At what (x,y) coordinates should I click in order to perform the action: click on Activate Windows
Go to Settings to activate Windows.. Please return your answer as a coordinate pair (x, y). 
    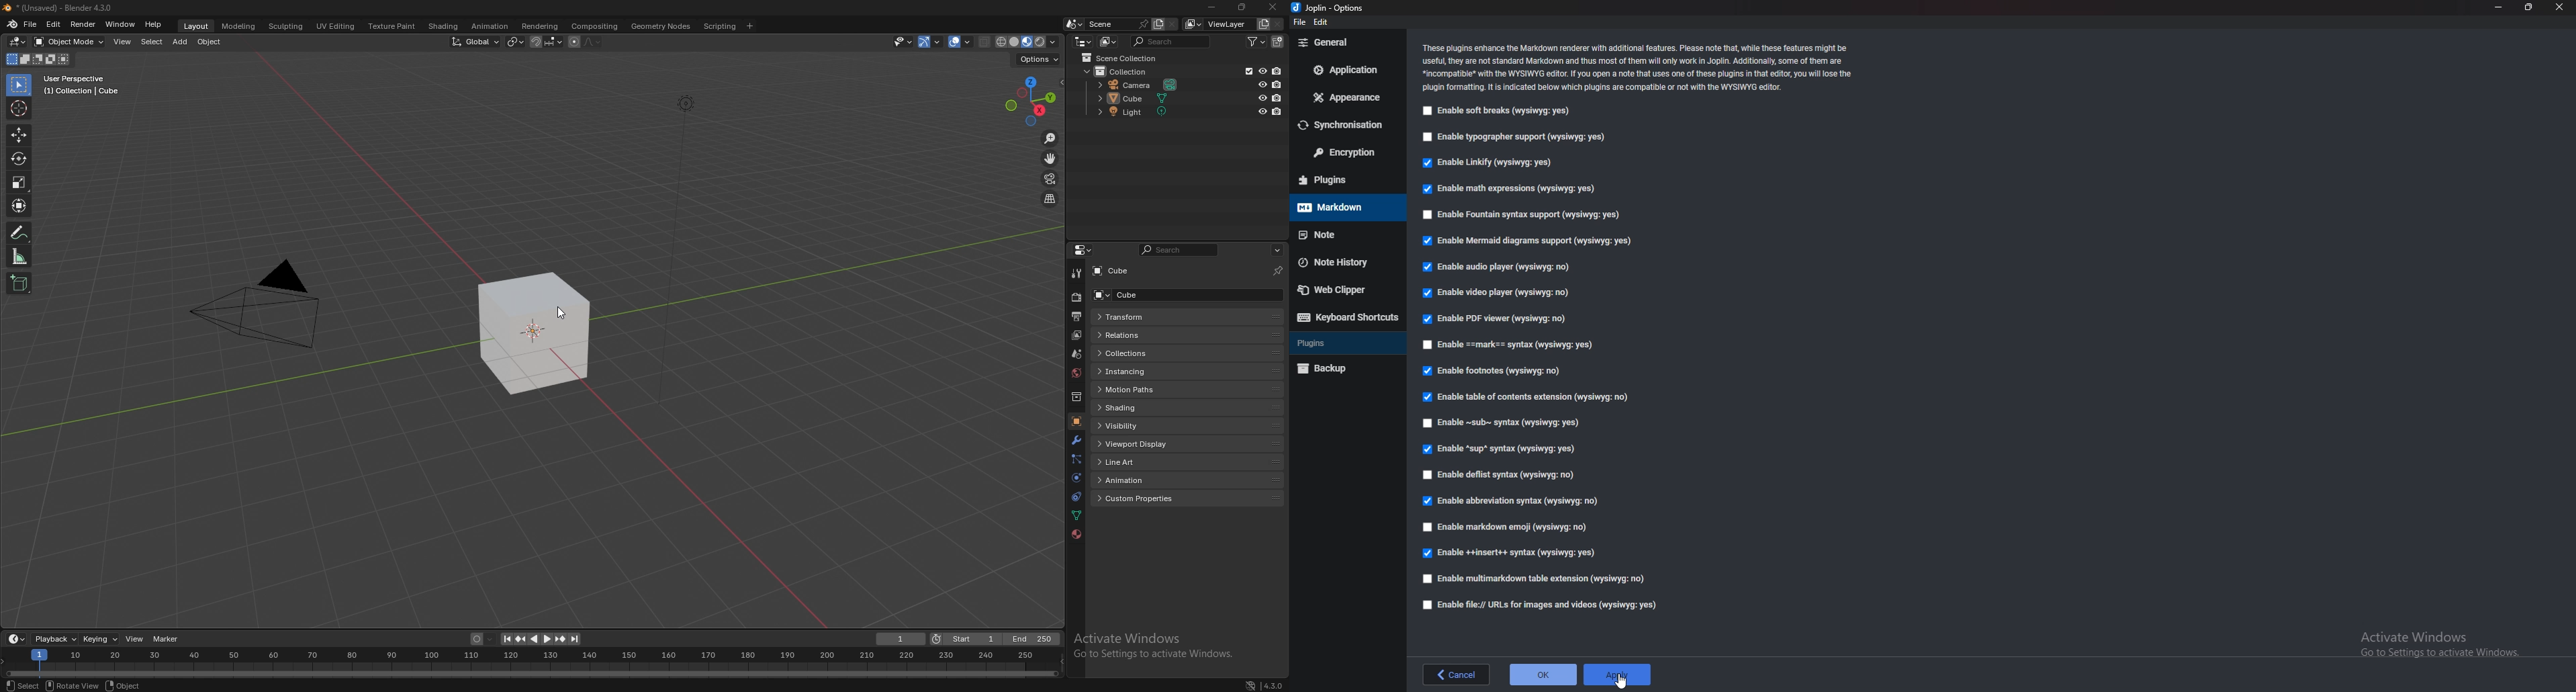
    Looking at the image, I should click on (2437, 642).